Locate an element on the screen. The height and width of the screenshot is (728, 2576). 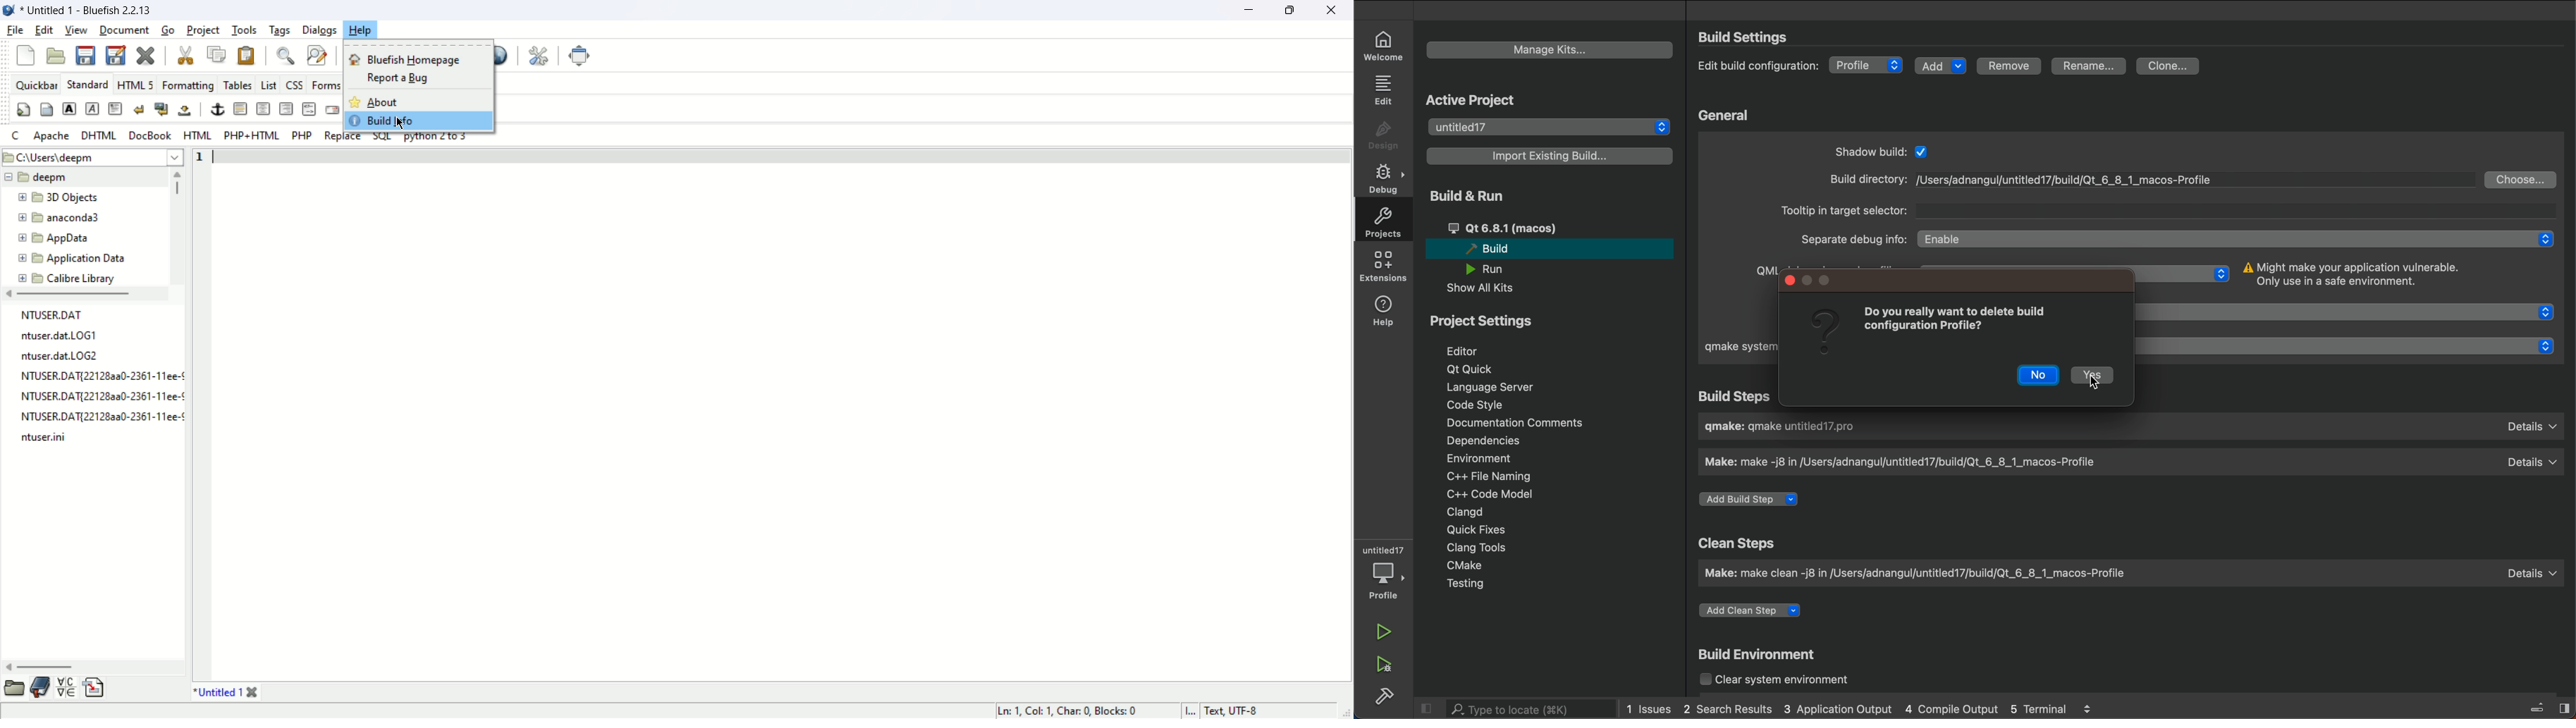
view is located at coordinates (75, 31).